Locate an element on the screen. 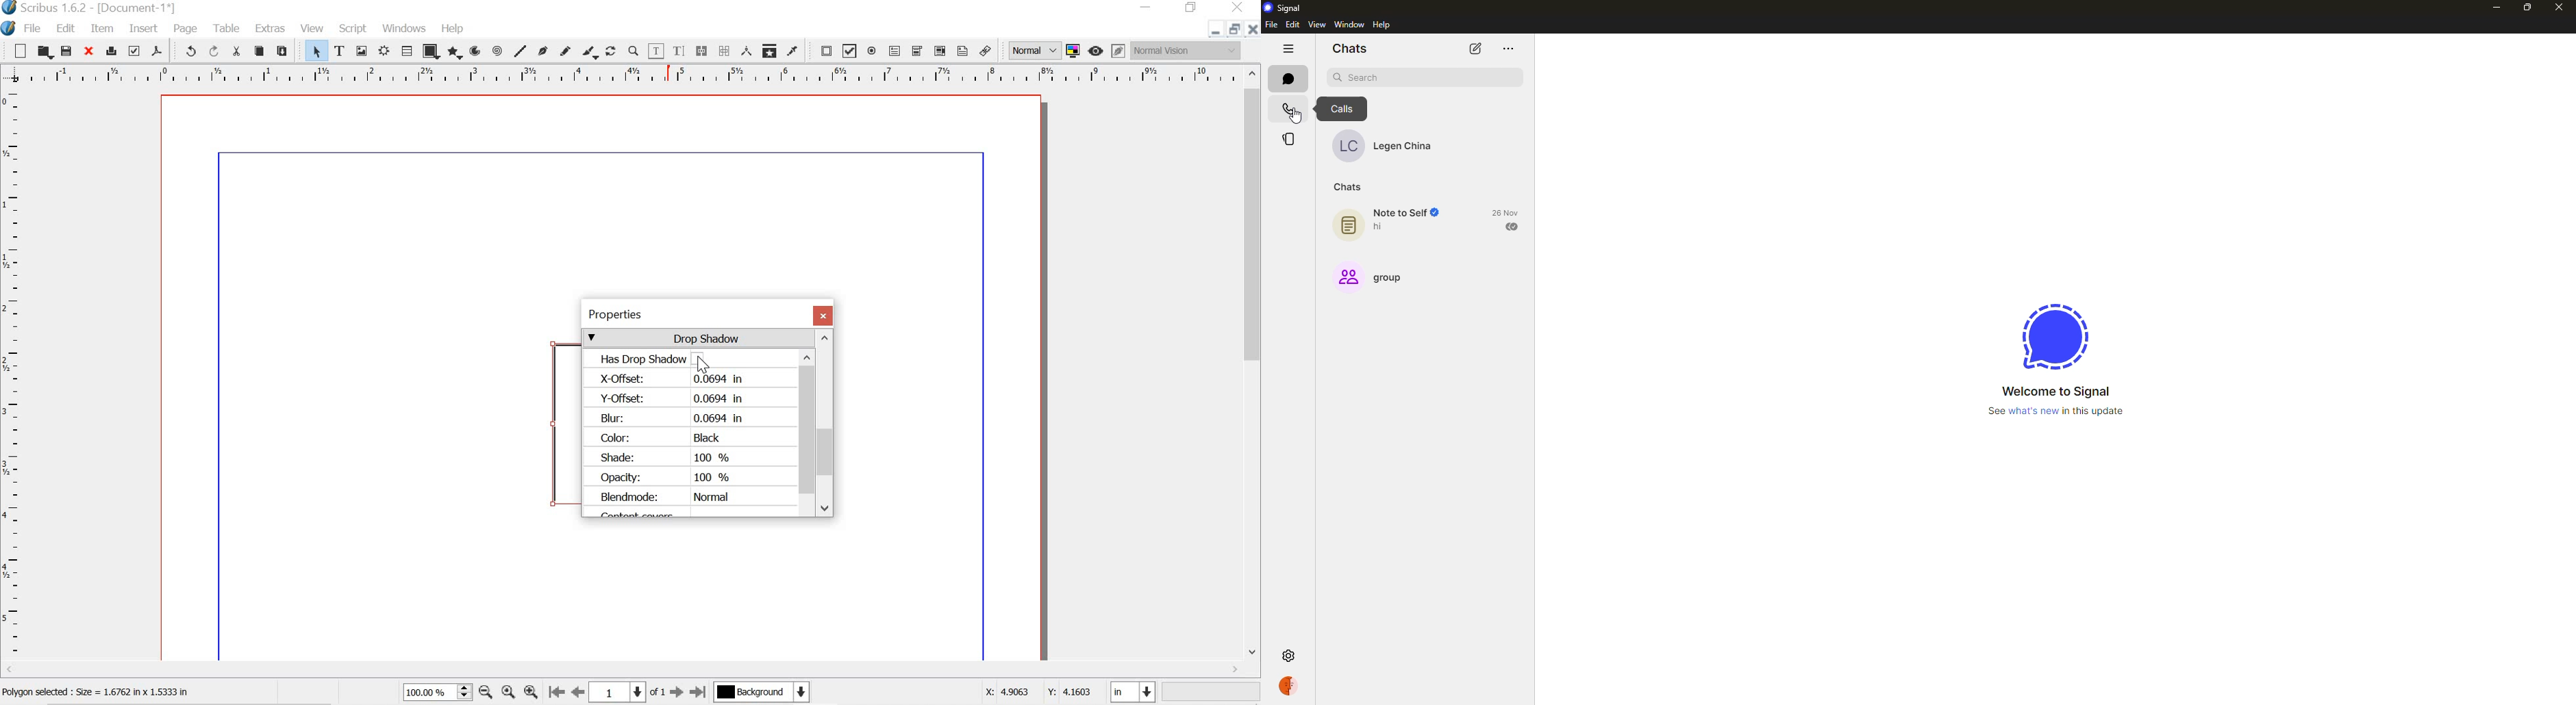 The width and height of the screenshot is (2576, 728). MINIMIZE is located at coordinates (1211, 33).